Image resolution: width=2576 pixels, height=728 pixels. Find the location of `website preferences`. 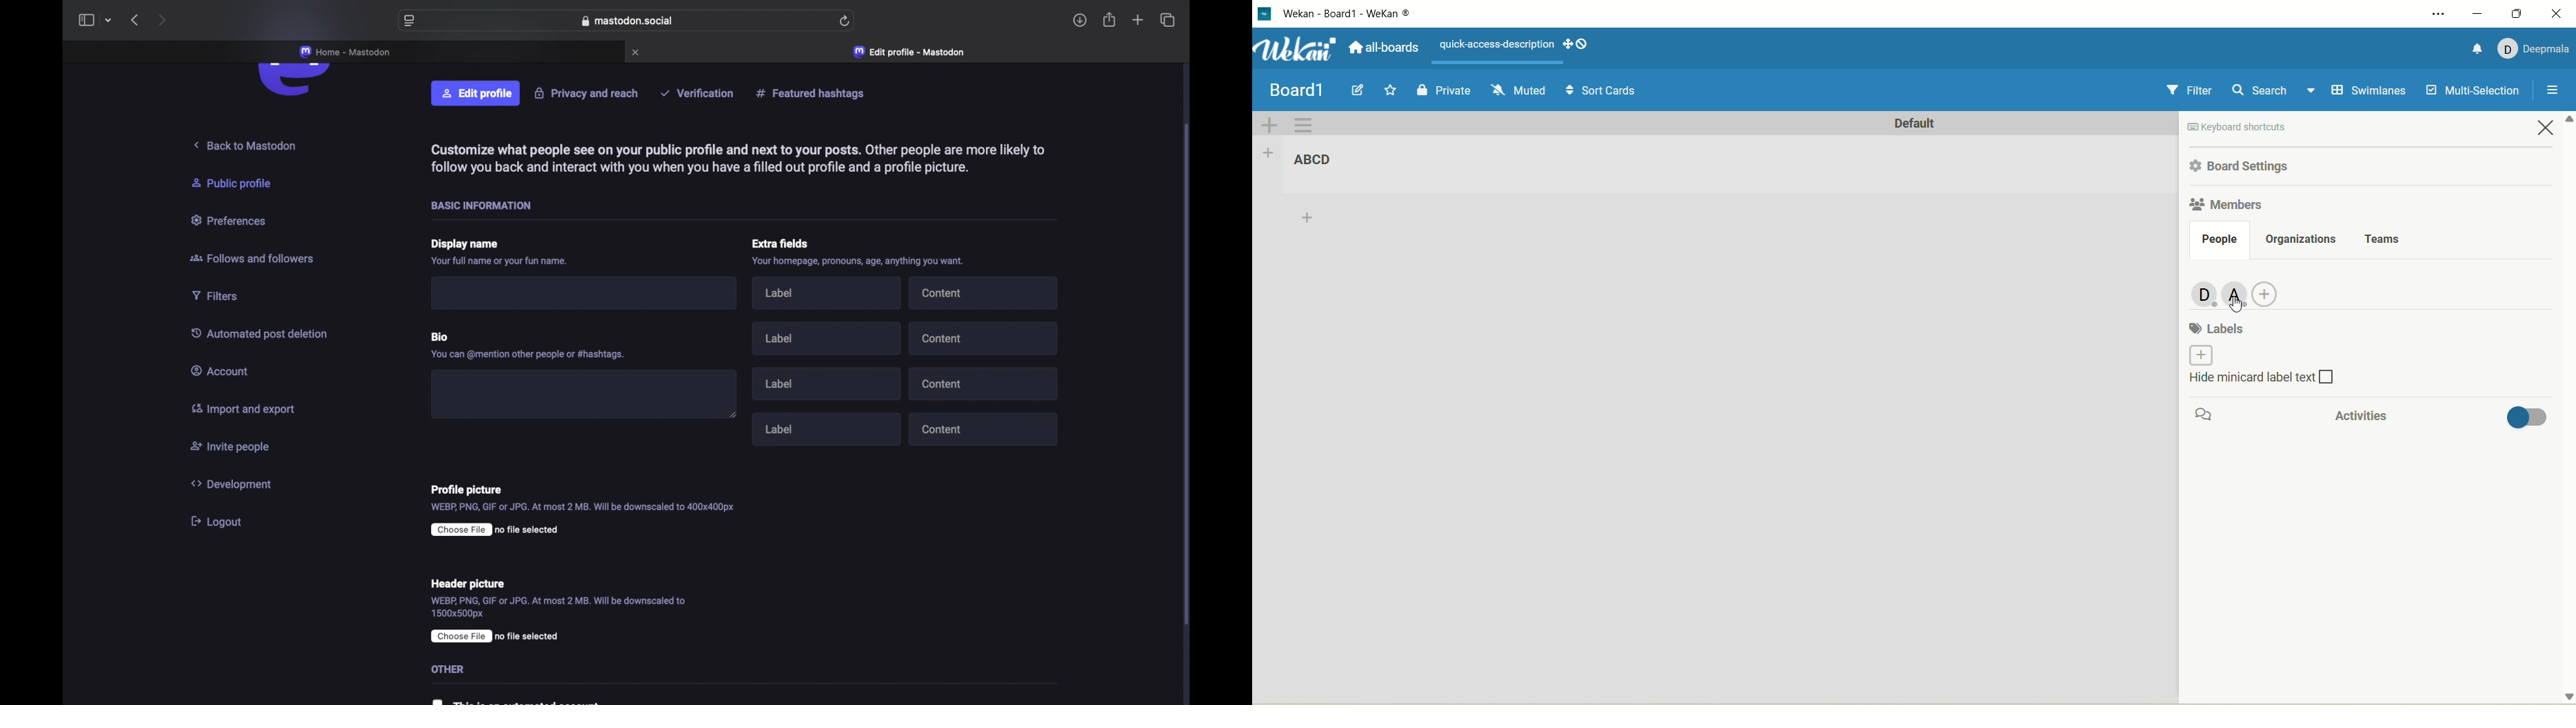

website preferences is located at coordinates (408, 22).